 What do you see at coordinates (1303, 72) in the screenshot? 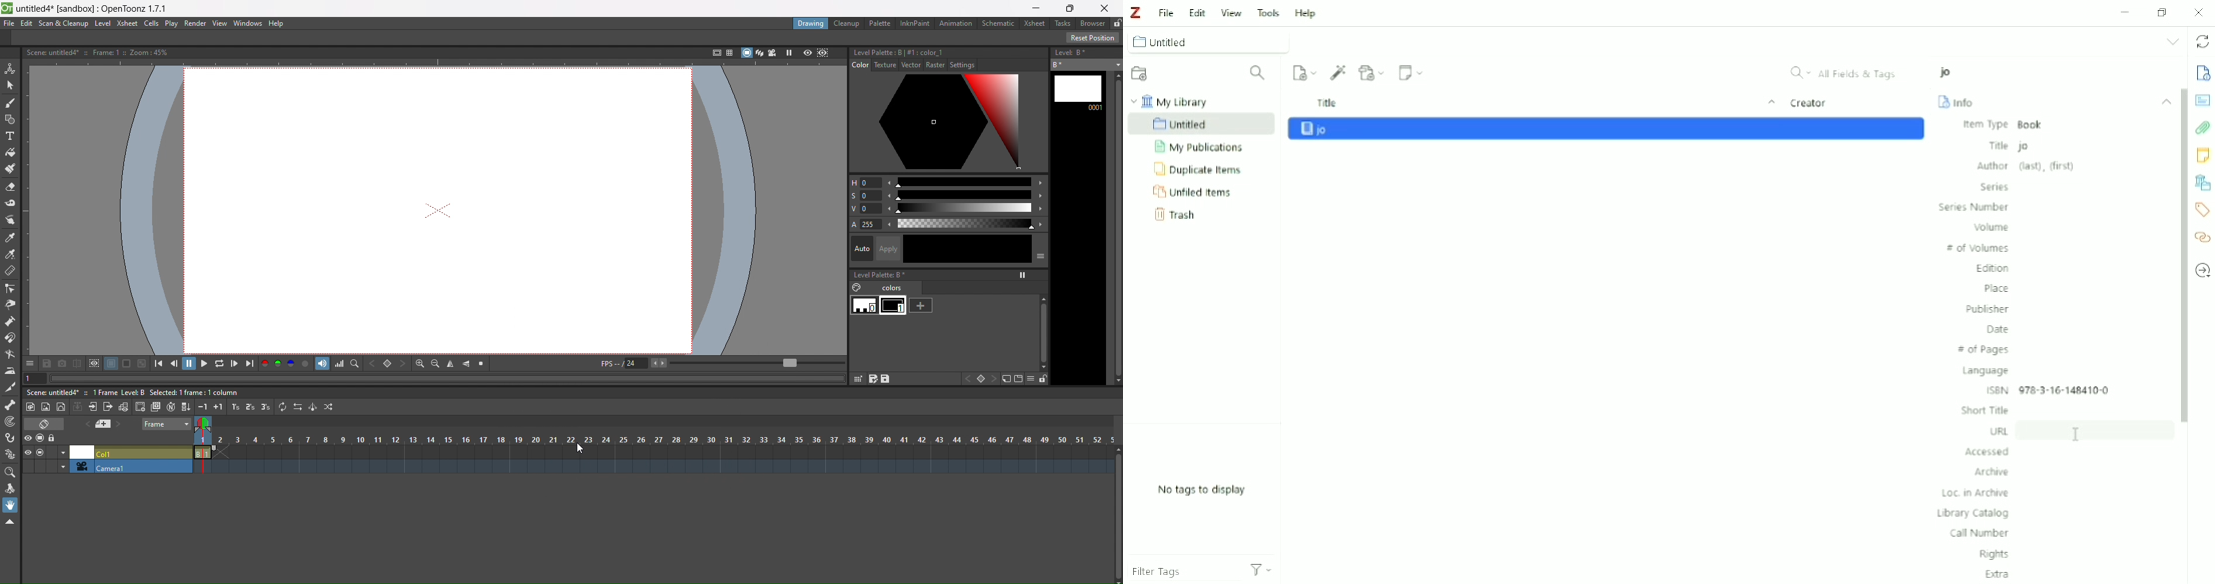
I see `New Item` at bounding box center [1303, 72].